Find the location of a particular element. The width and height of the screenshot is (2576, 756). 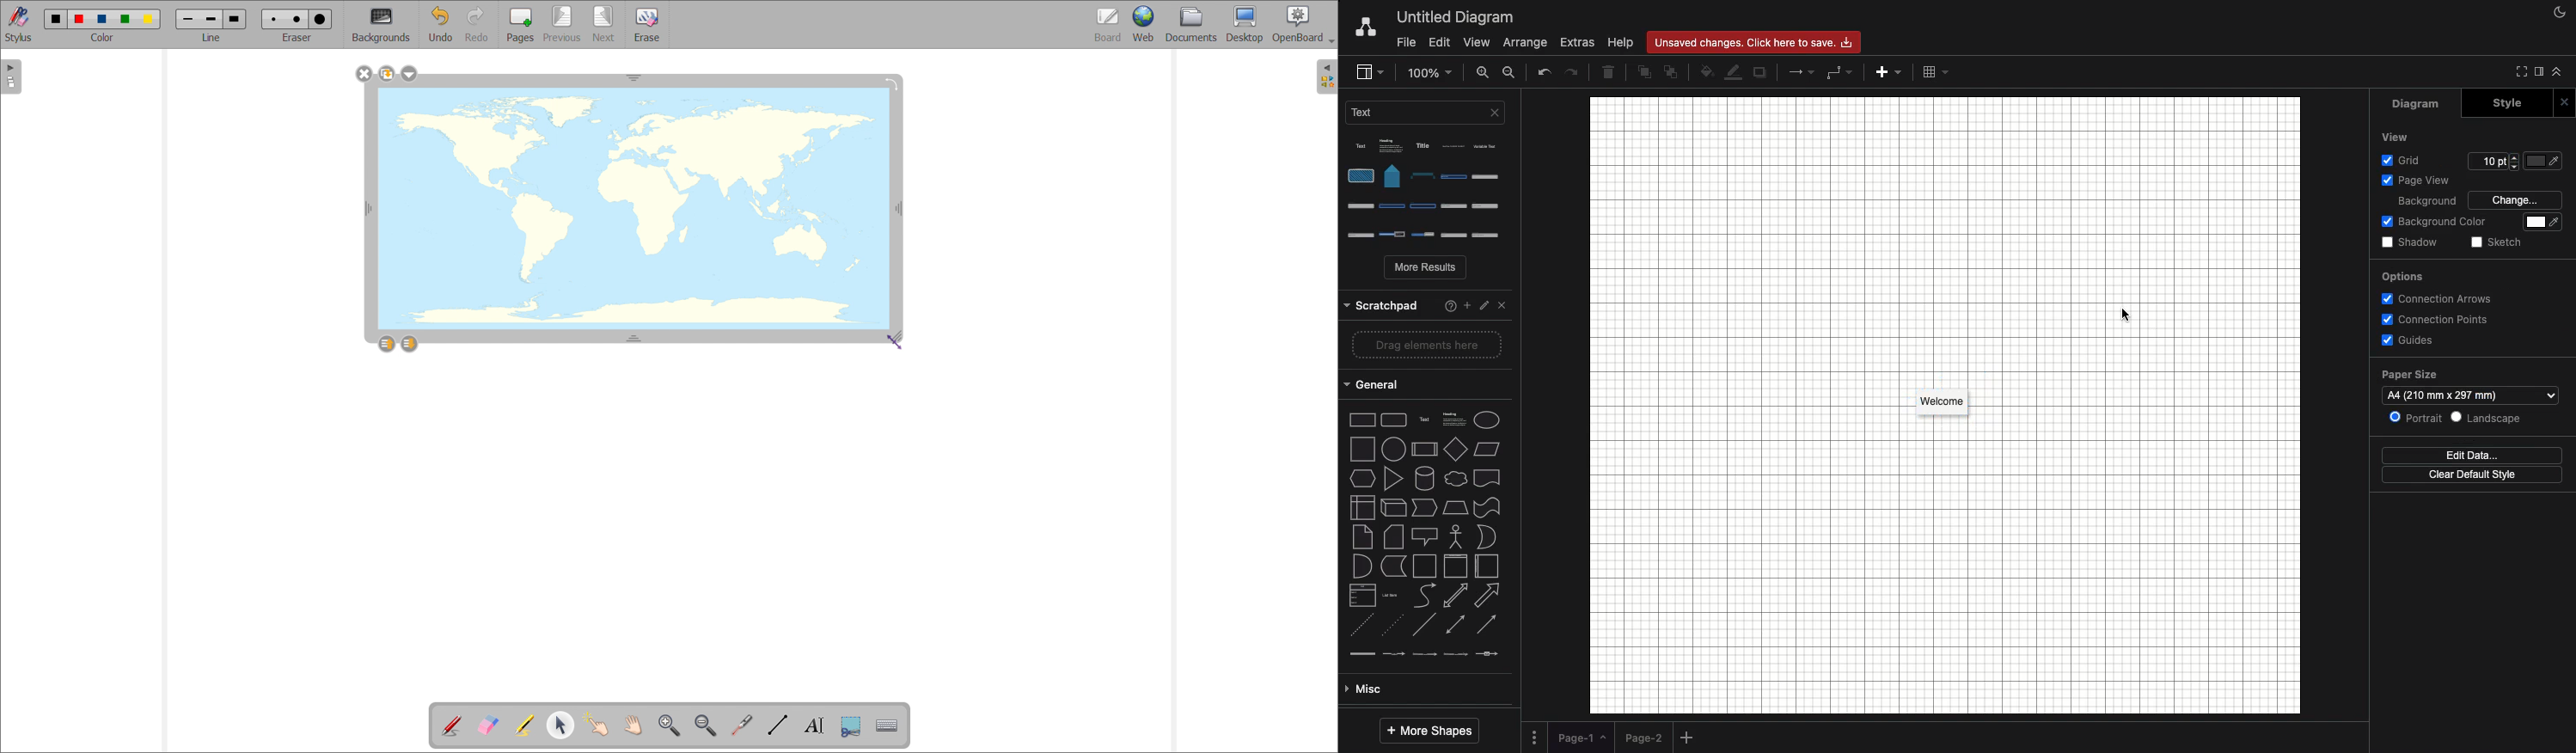

Help is located at coordinates (1620, 43).